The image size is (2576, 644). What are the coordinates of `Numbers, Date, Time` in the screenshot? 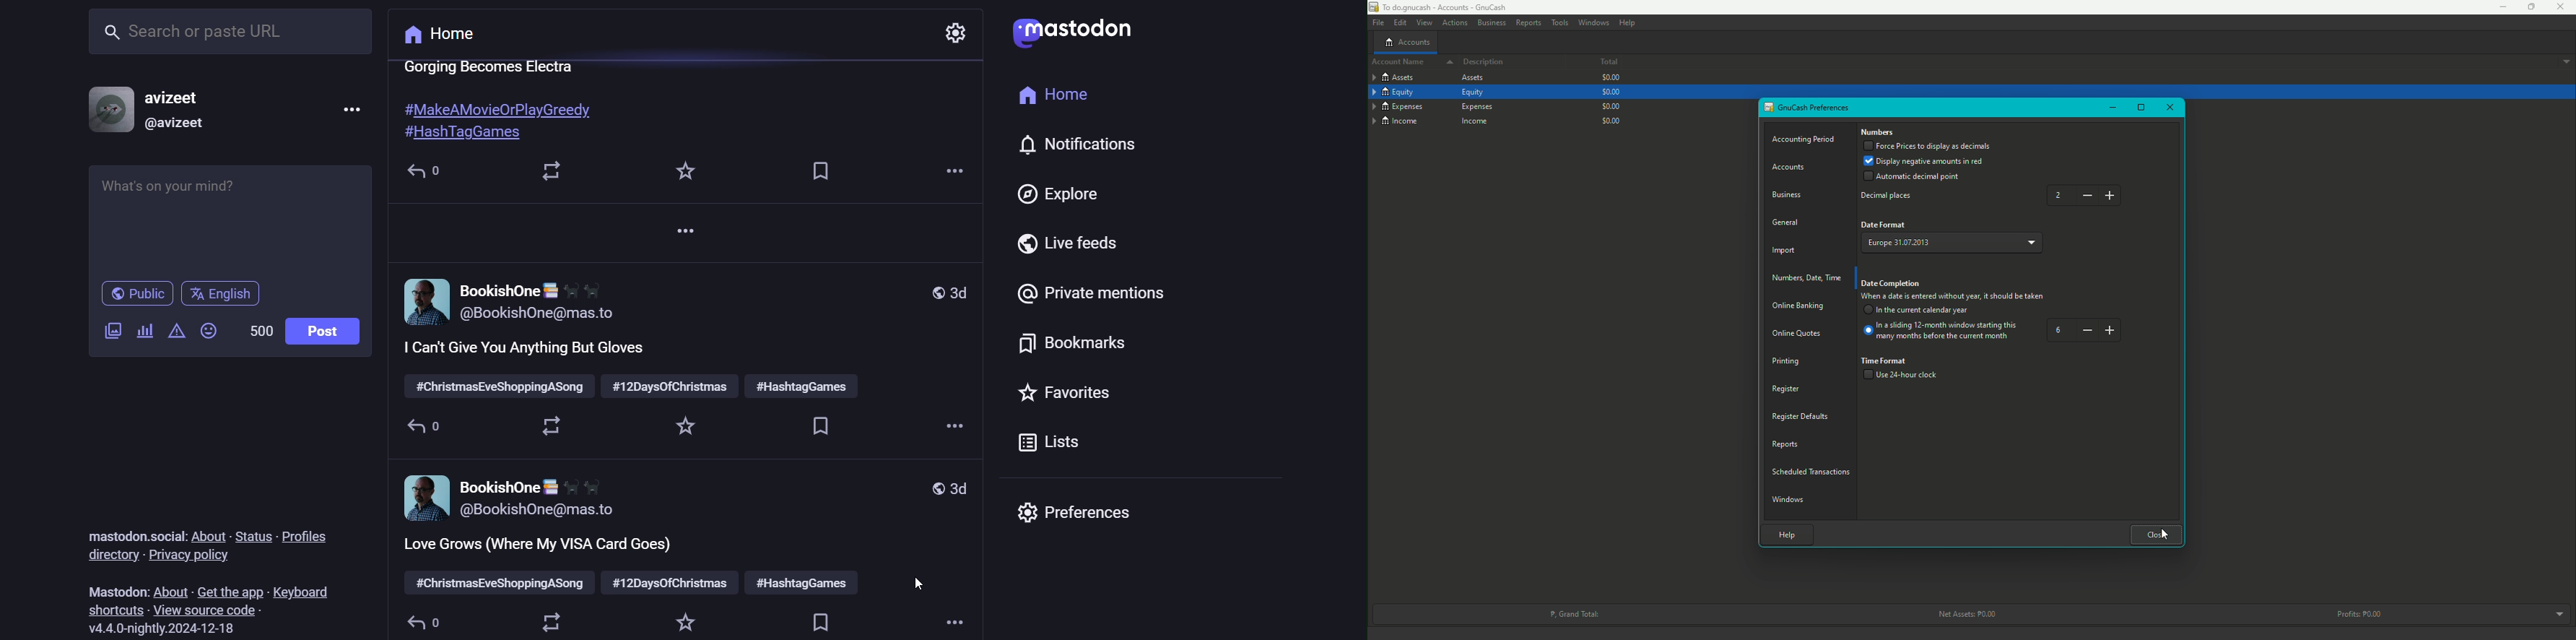 It's located at (1809, 278).